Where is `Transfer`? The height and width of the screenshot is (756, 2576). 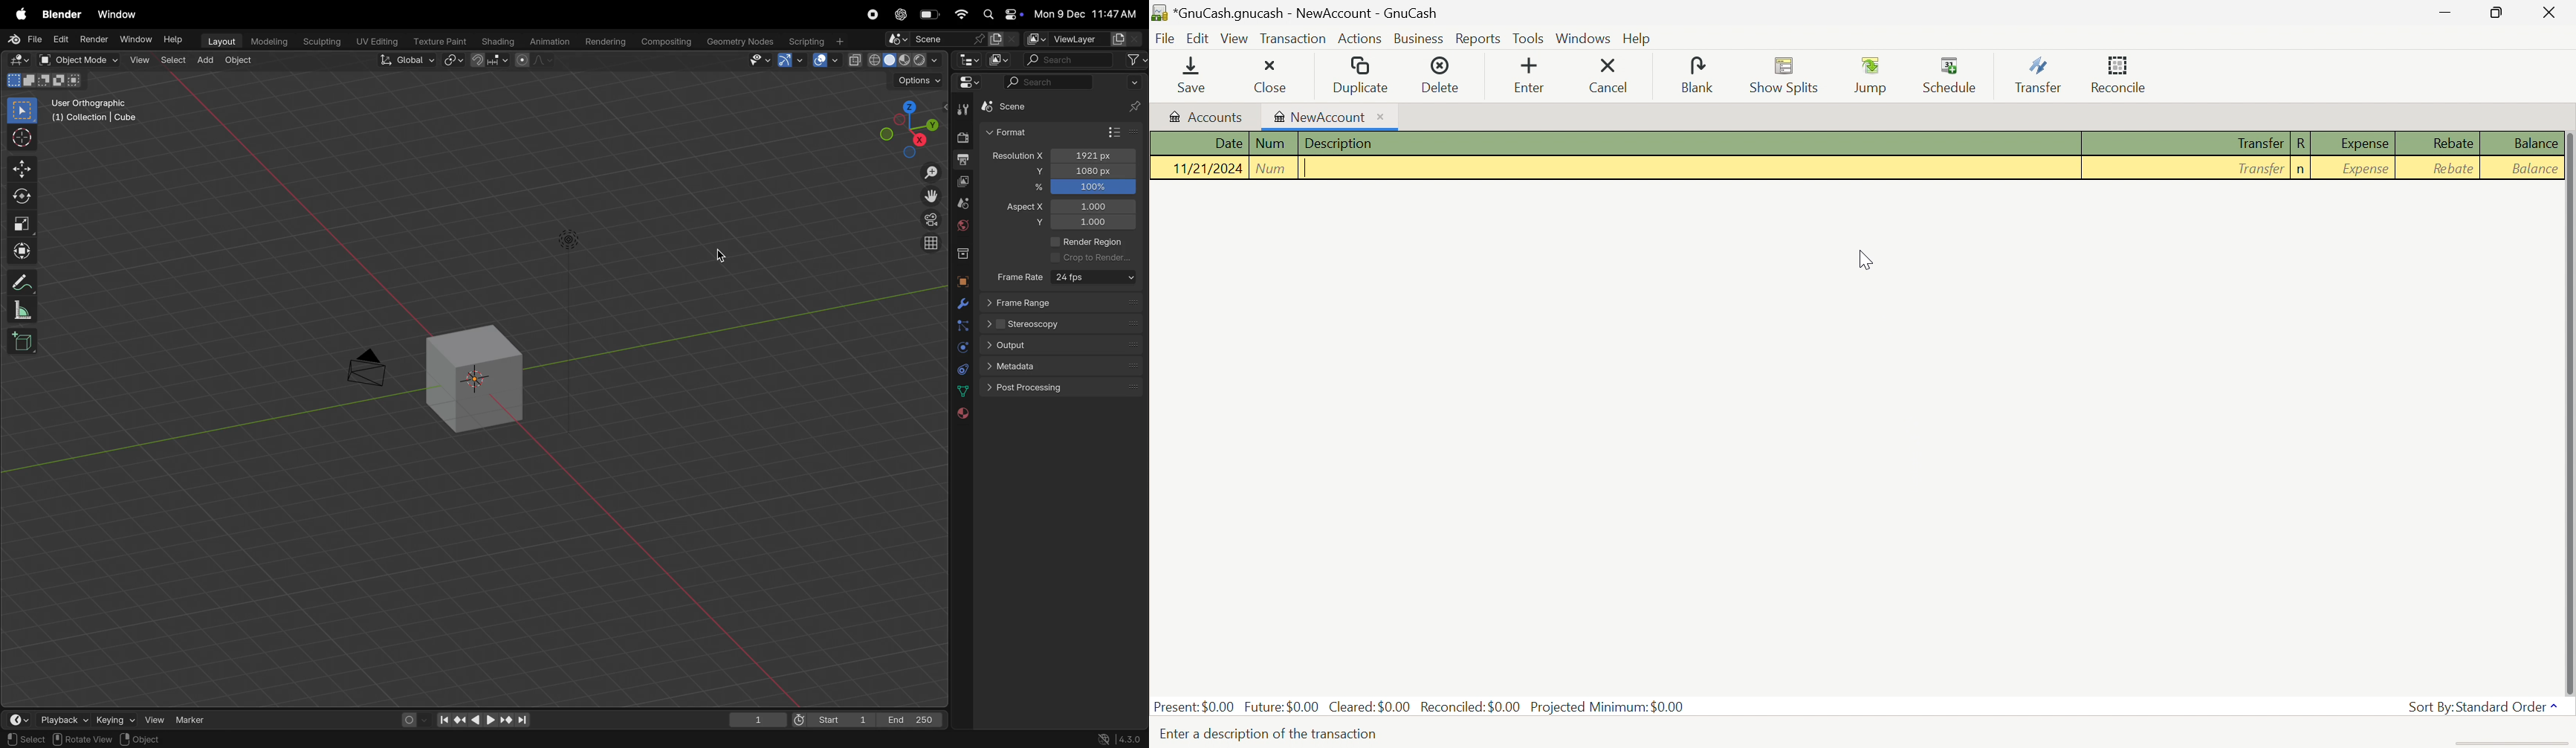
Transfer is located at coordinates (2259, 144).